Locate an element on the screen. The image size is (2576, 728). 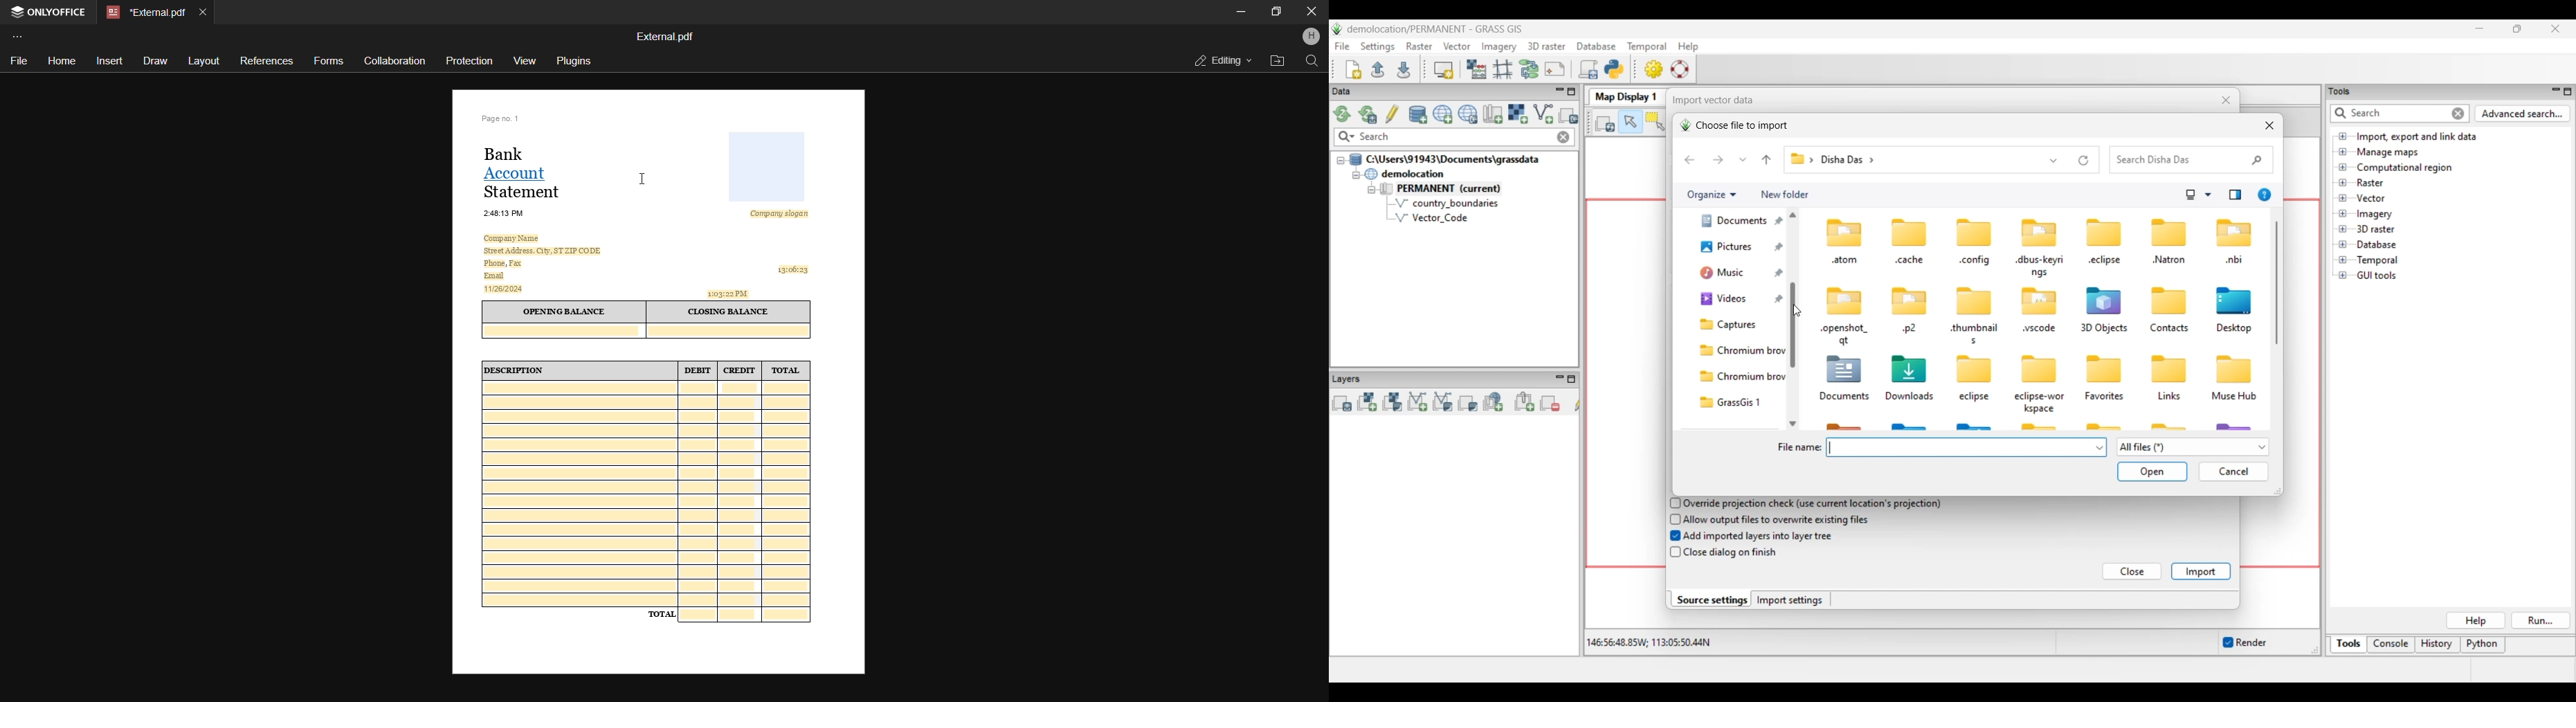
OnlyOffice application tab is located at coordinates (50, 13).